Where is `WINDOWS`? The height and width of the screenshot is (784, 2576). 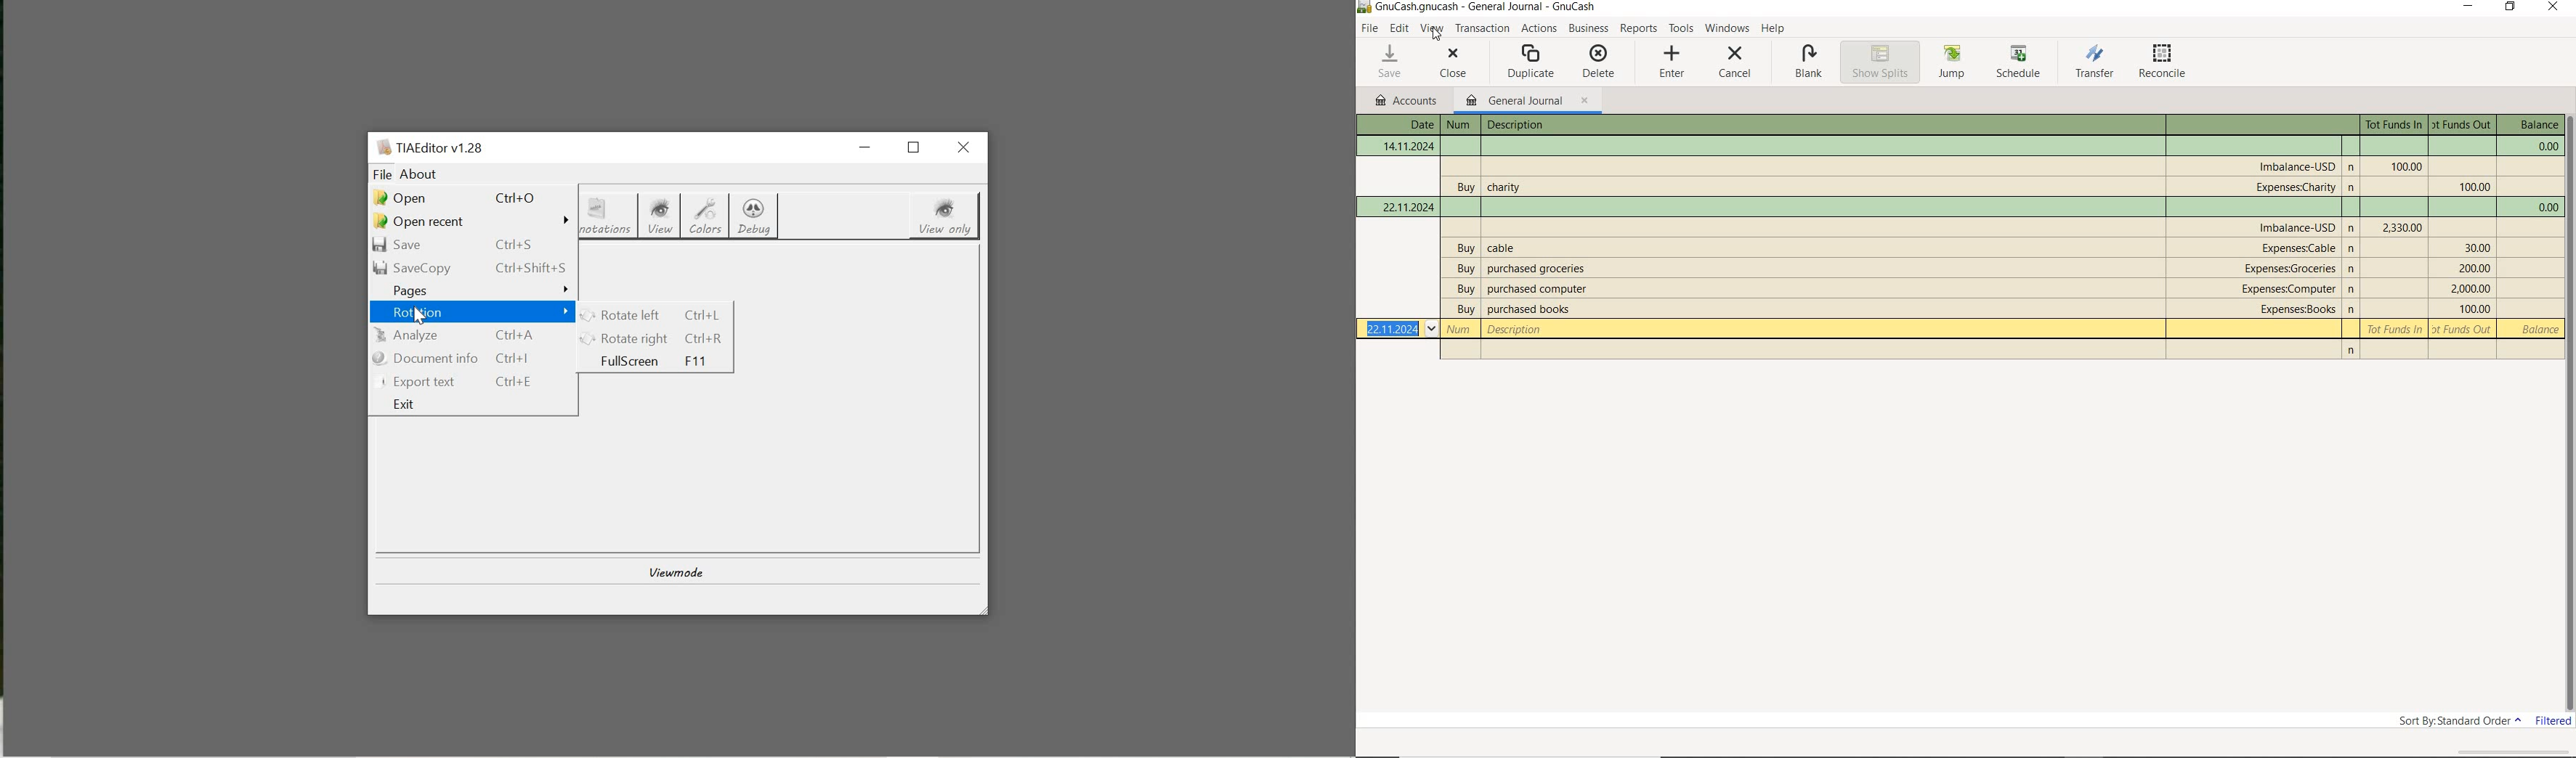
WINDOWS is located at coordinates (1728, 28).